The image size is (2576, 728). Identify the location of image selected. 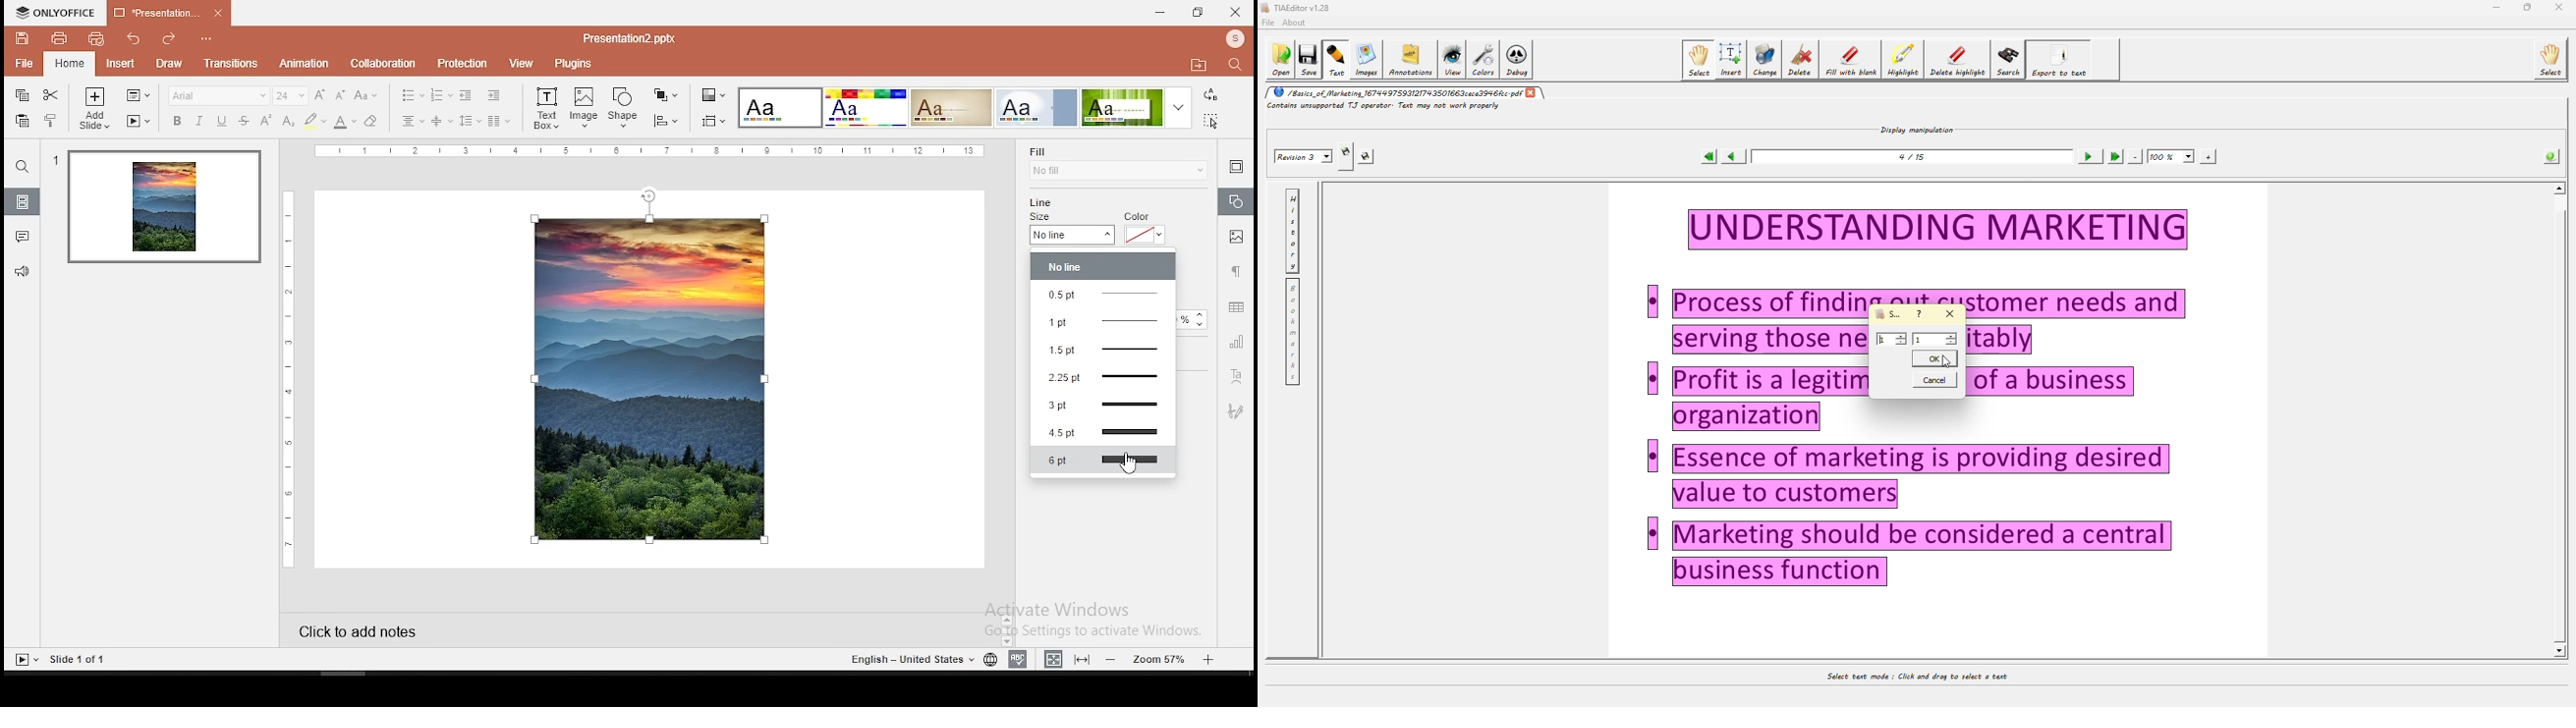
(650, 378).